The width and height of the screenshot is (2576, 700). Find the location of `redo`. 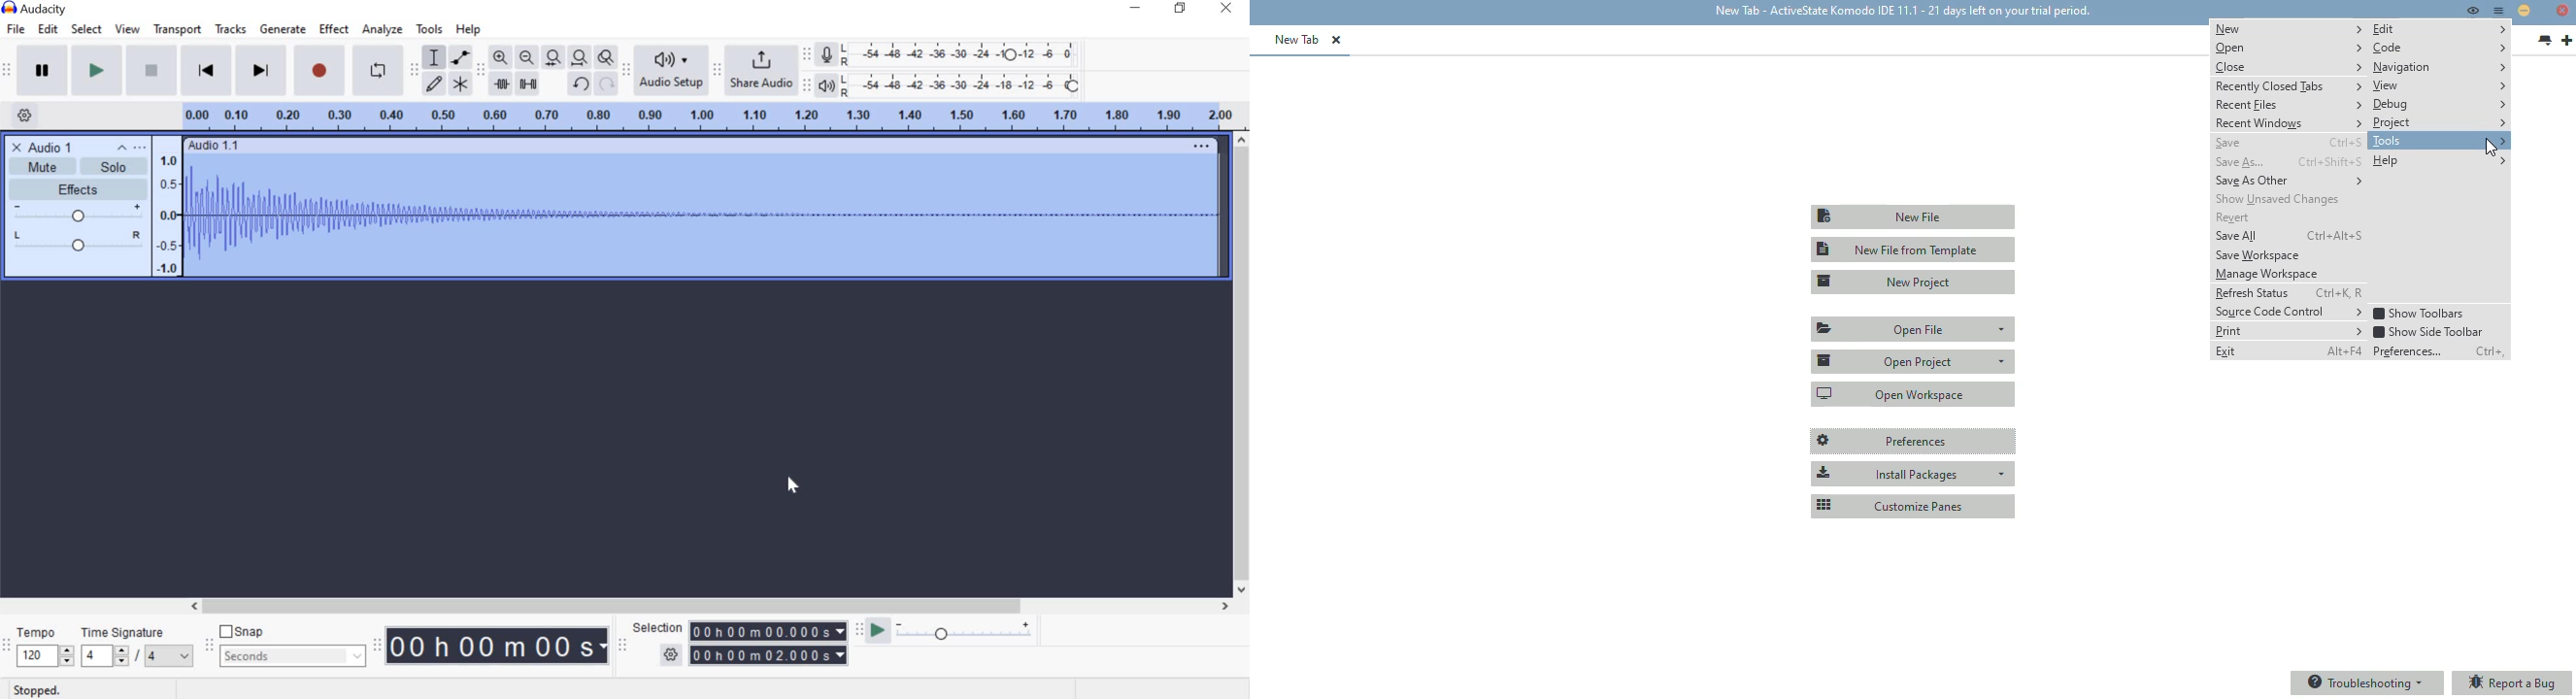

redo is located at coordinates (605, 83).